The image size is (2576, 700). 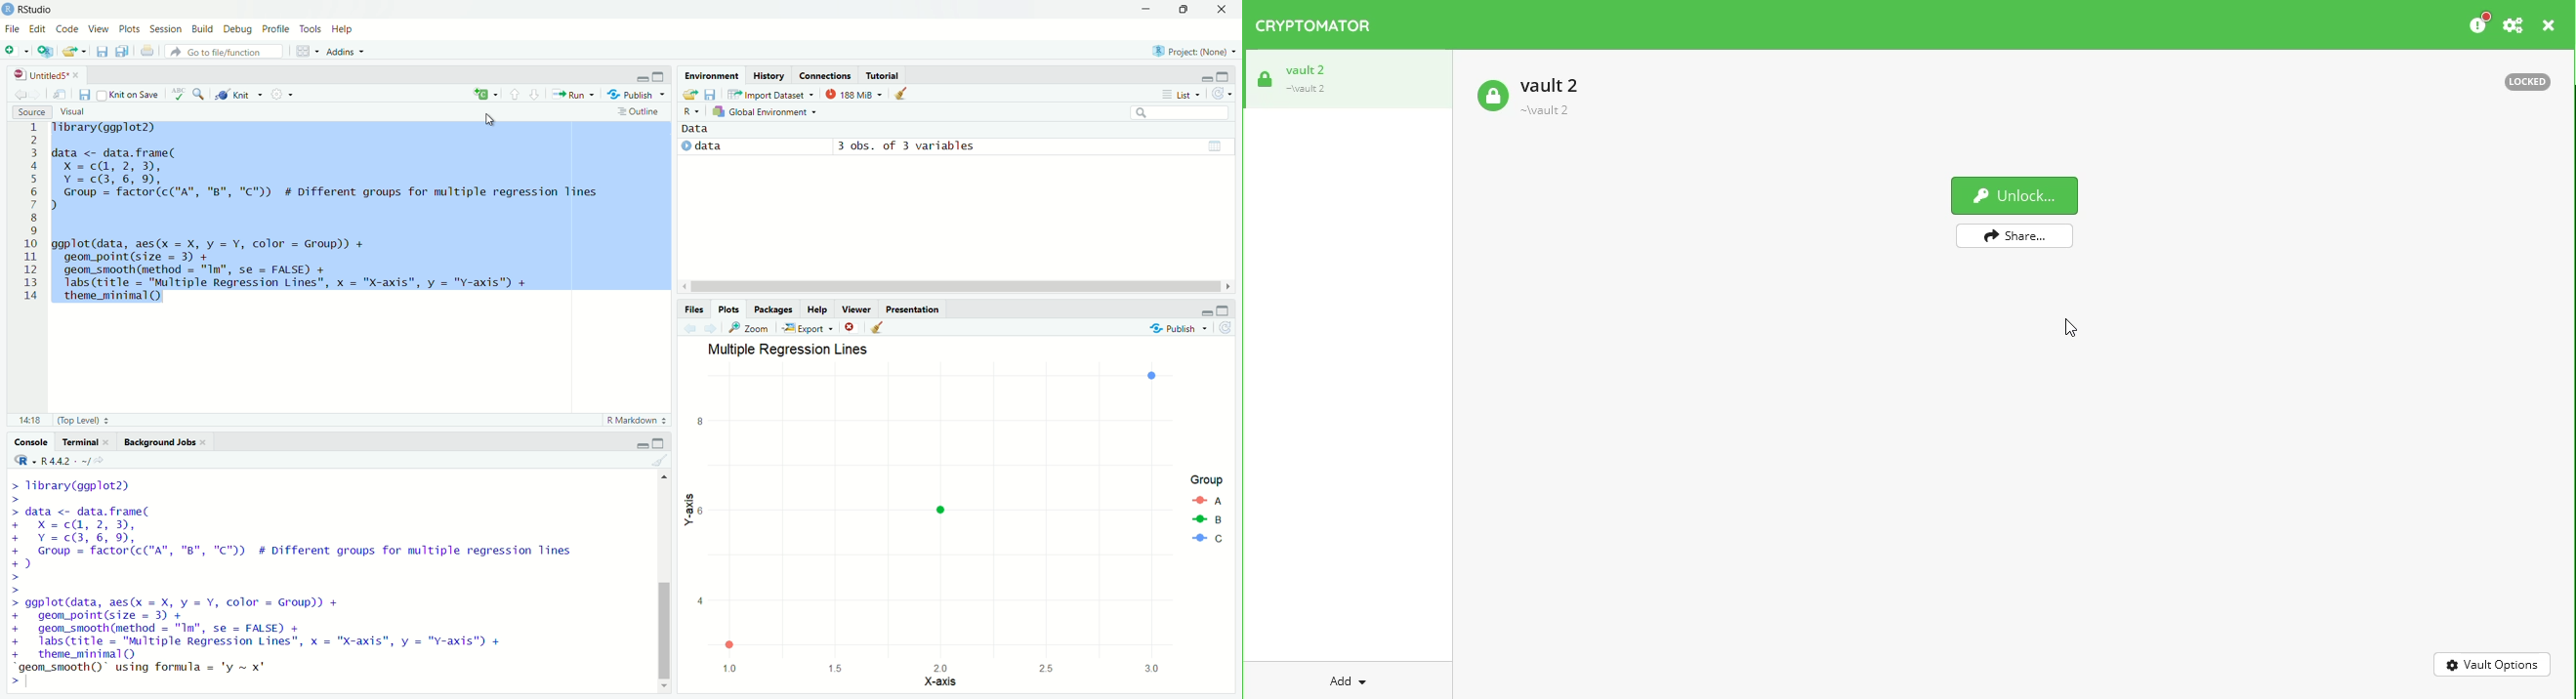 What do you see at coordinates (348, 50) in the screenshot?
I see `Addins` at bounding box center [348, 50].